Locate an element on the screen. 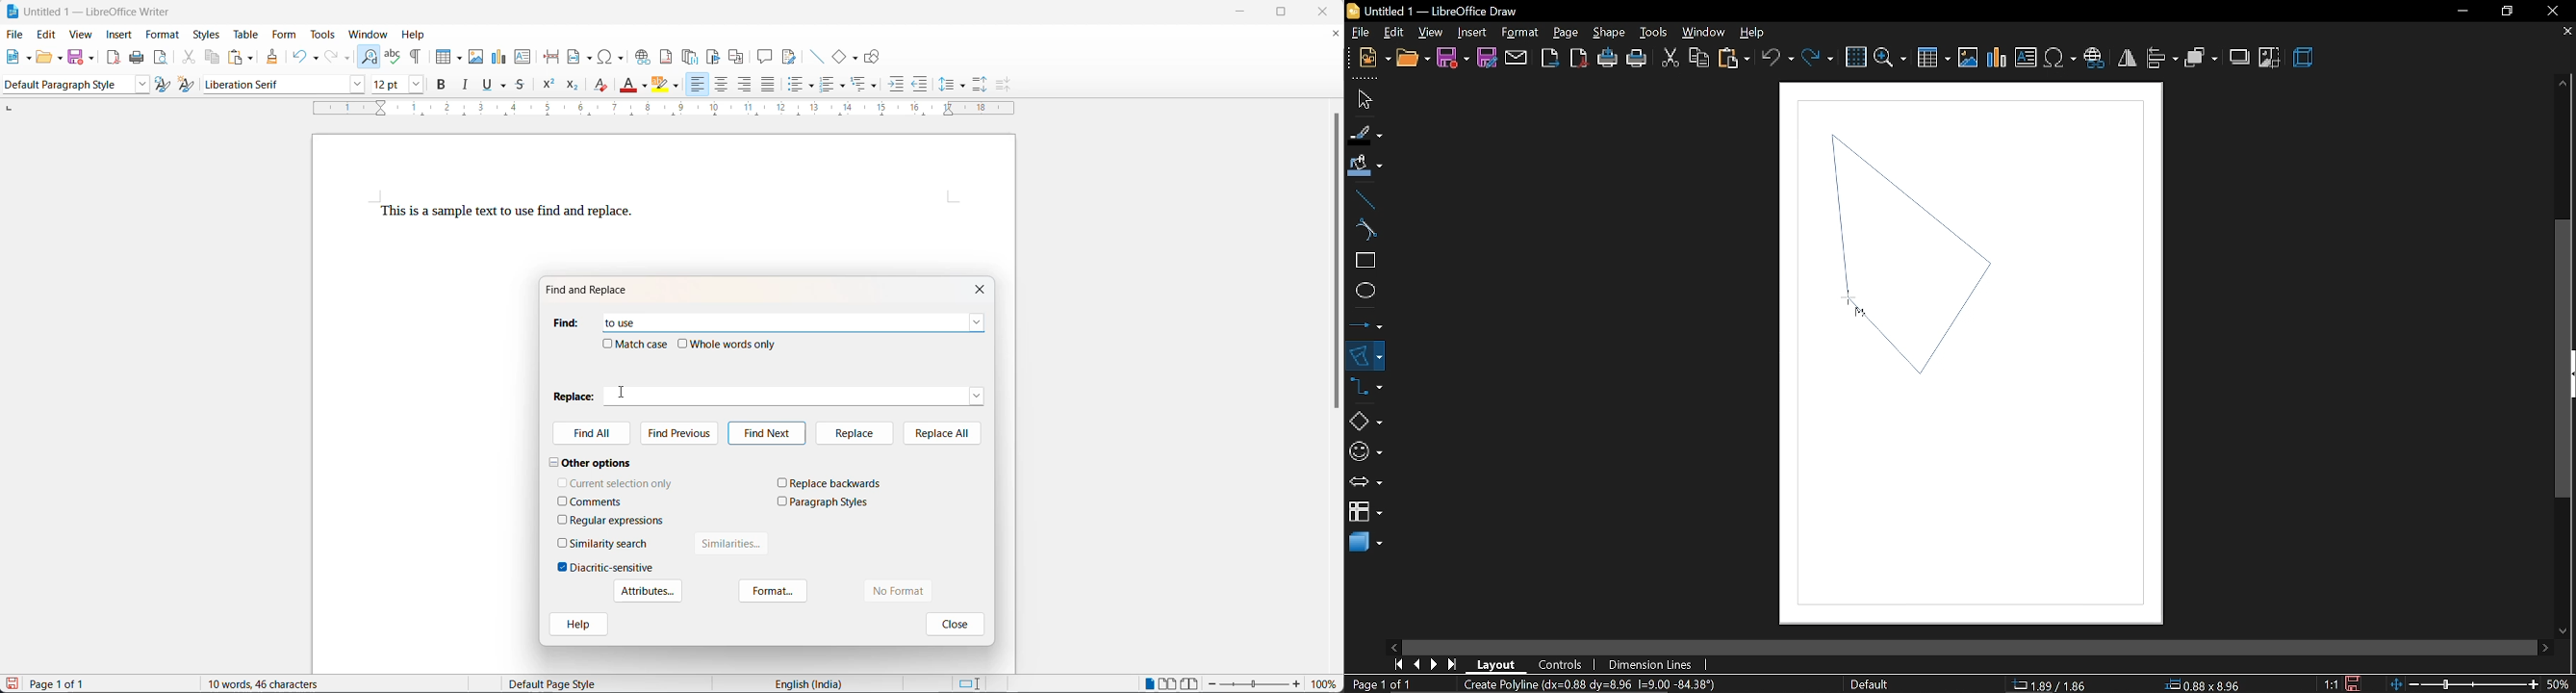 This screenshot has width=2576, height=700. move right is located at coordinates (2542, 645).